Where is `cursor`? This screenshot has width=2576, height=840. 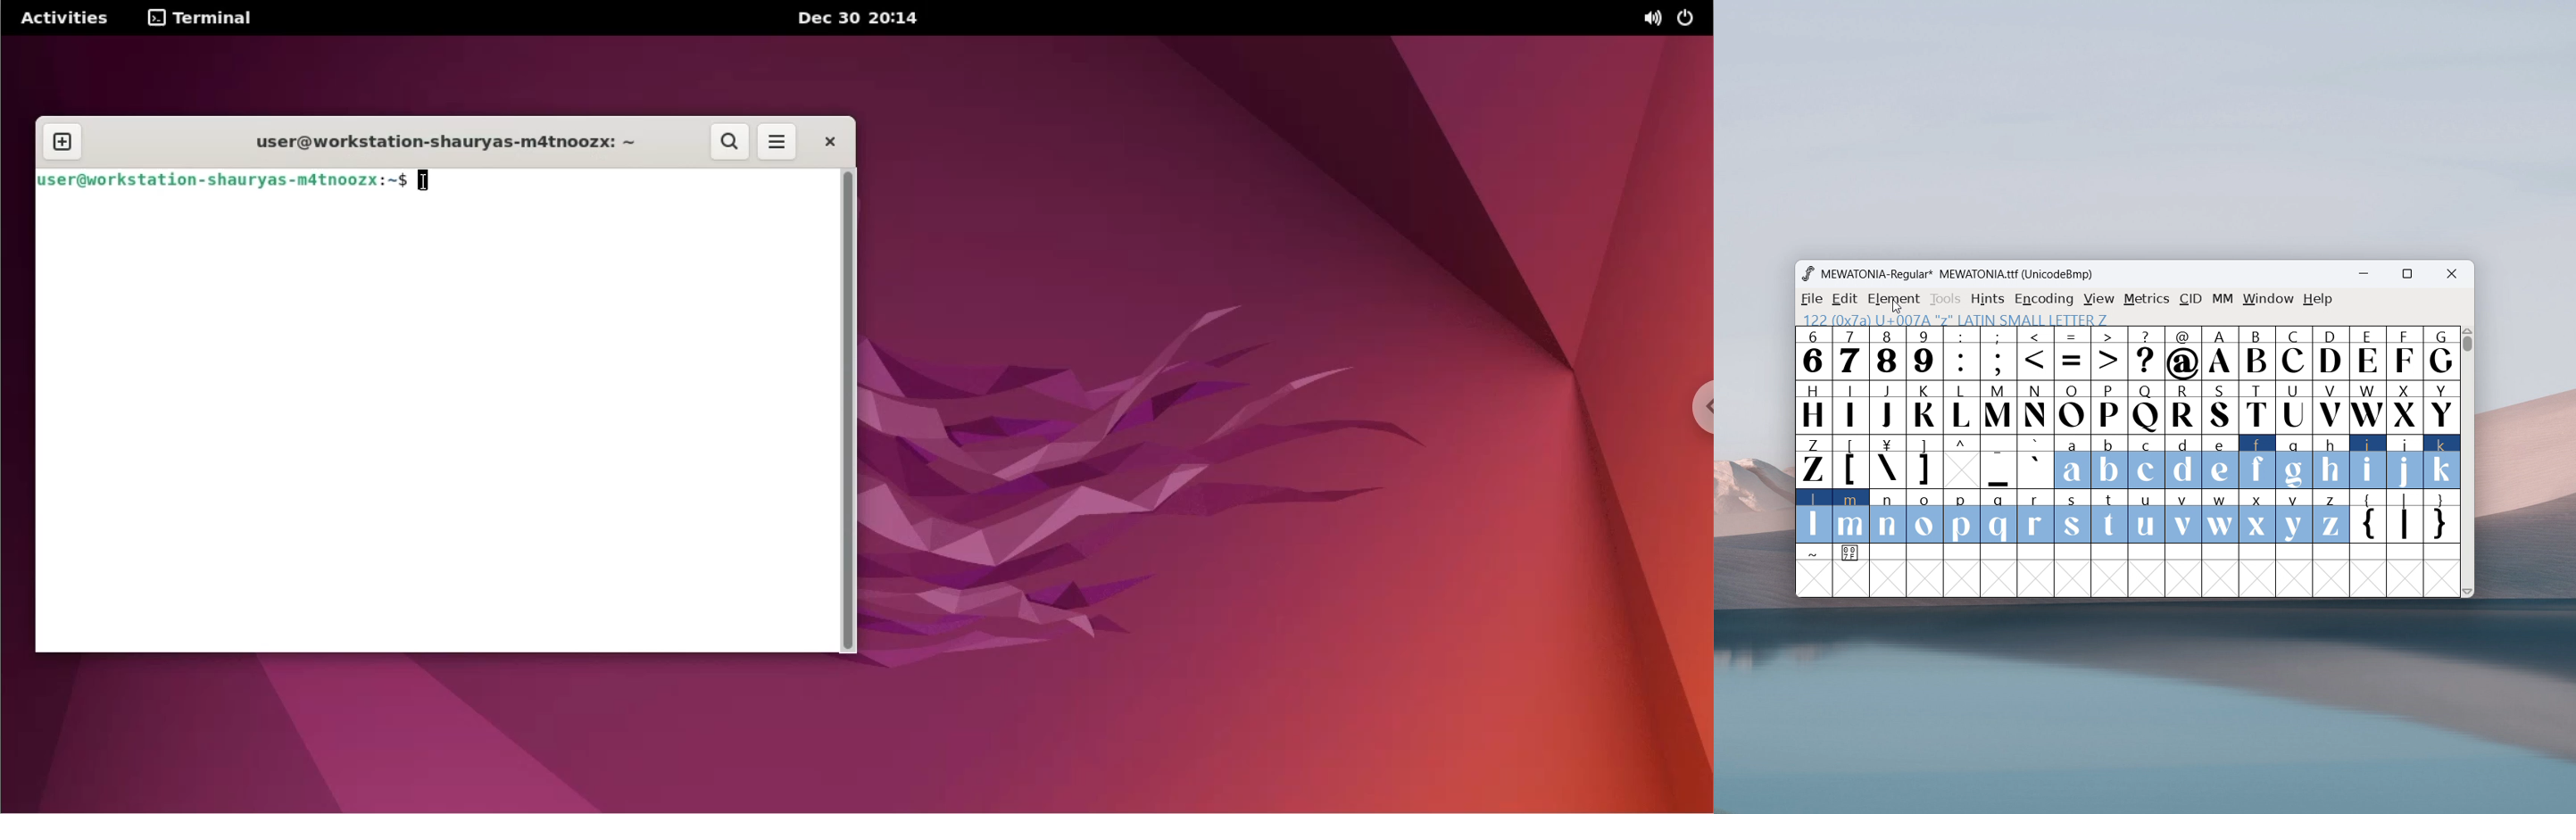 cursor is located at coordinates (432, 183).